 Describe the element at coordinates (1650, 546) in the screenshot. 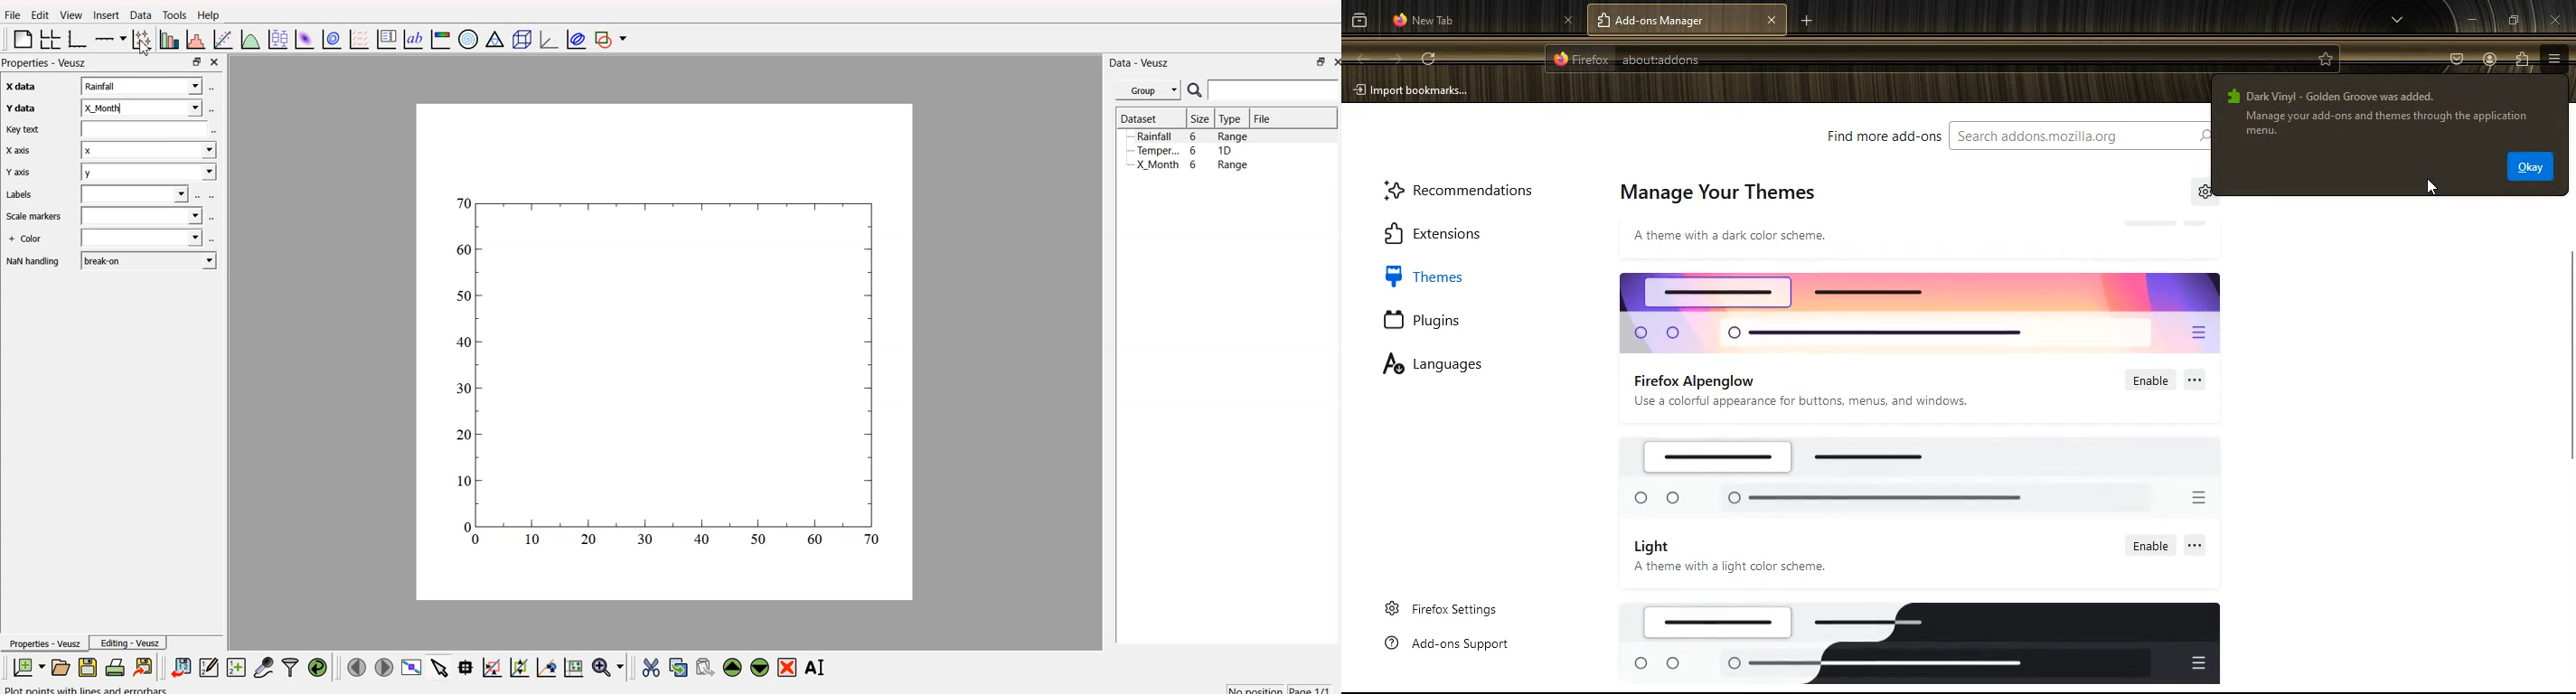

I see `Light` at that location.